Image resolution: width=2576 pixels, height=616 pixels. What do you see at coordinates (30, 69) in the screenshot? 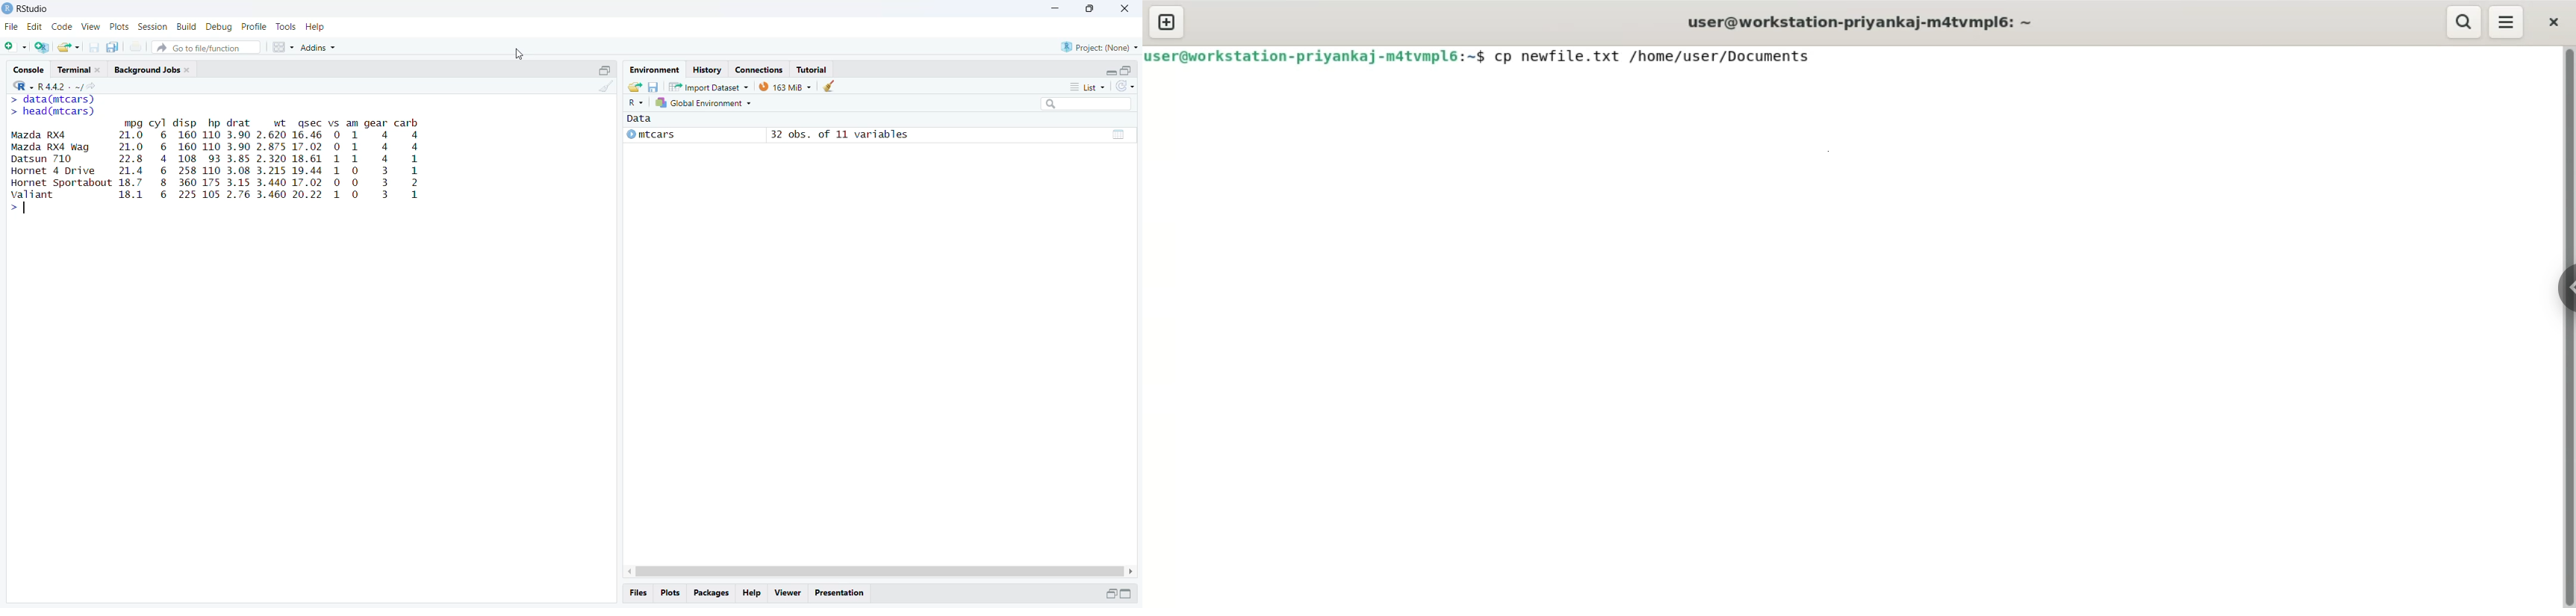
I see `Console` at bounding box center [30, 69].